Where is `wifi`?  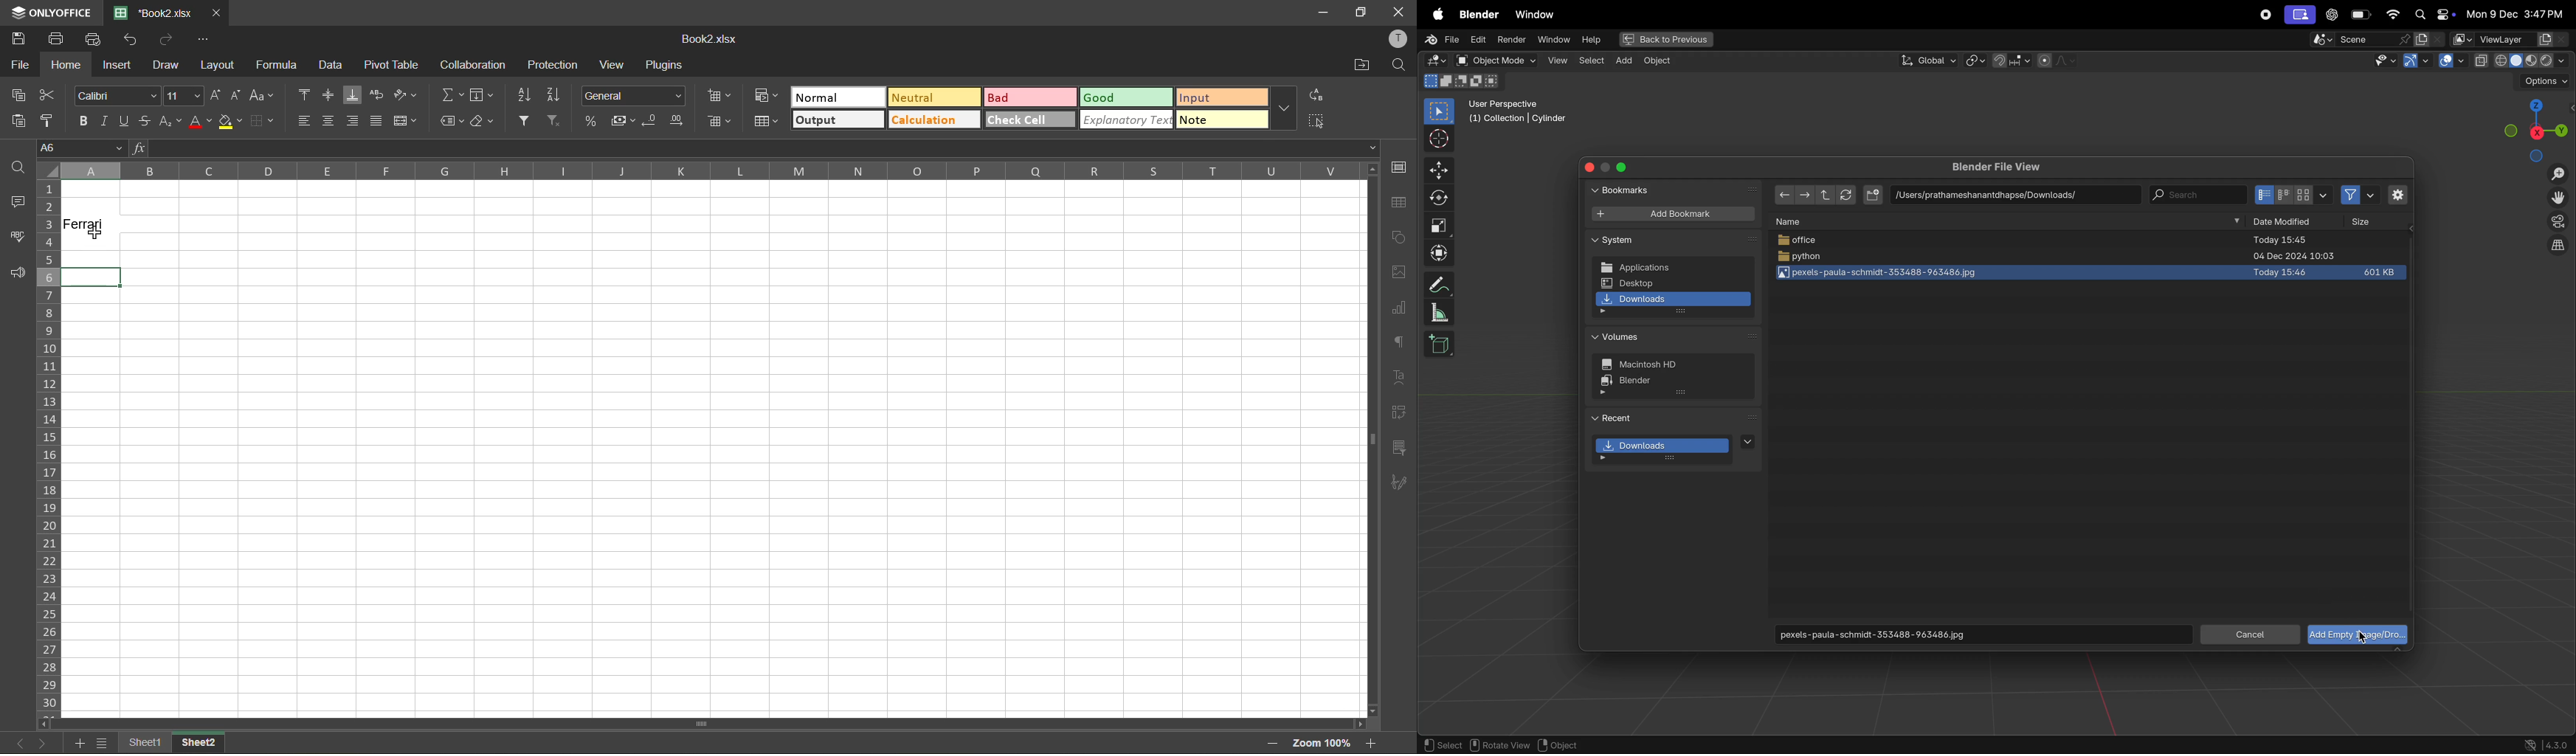
wifi is located at coordinates (2393, 15).